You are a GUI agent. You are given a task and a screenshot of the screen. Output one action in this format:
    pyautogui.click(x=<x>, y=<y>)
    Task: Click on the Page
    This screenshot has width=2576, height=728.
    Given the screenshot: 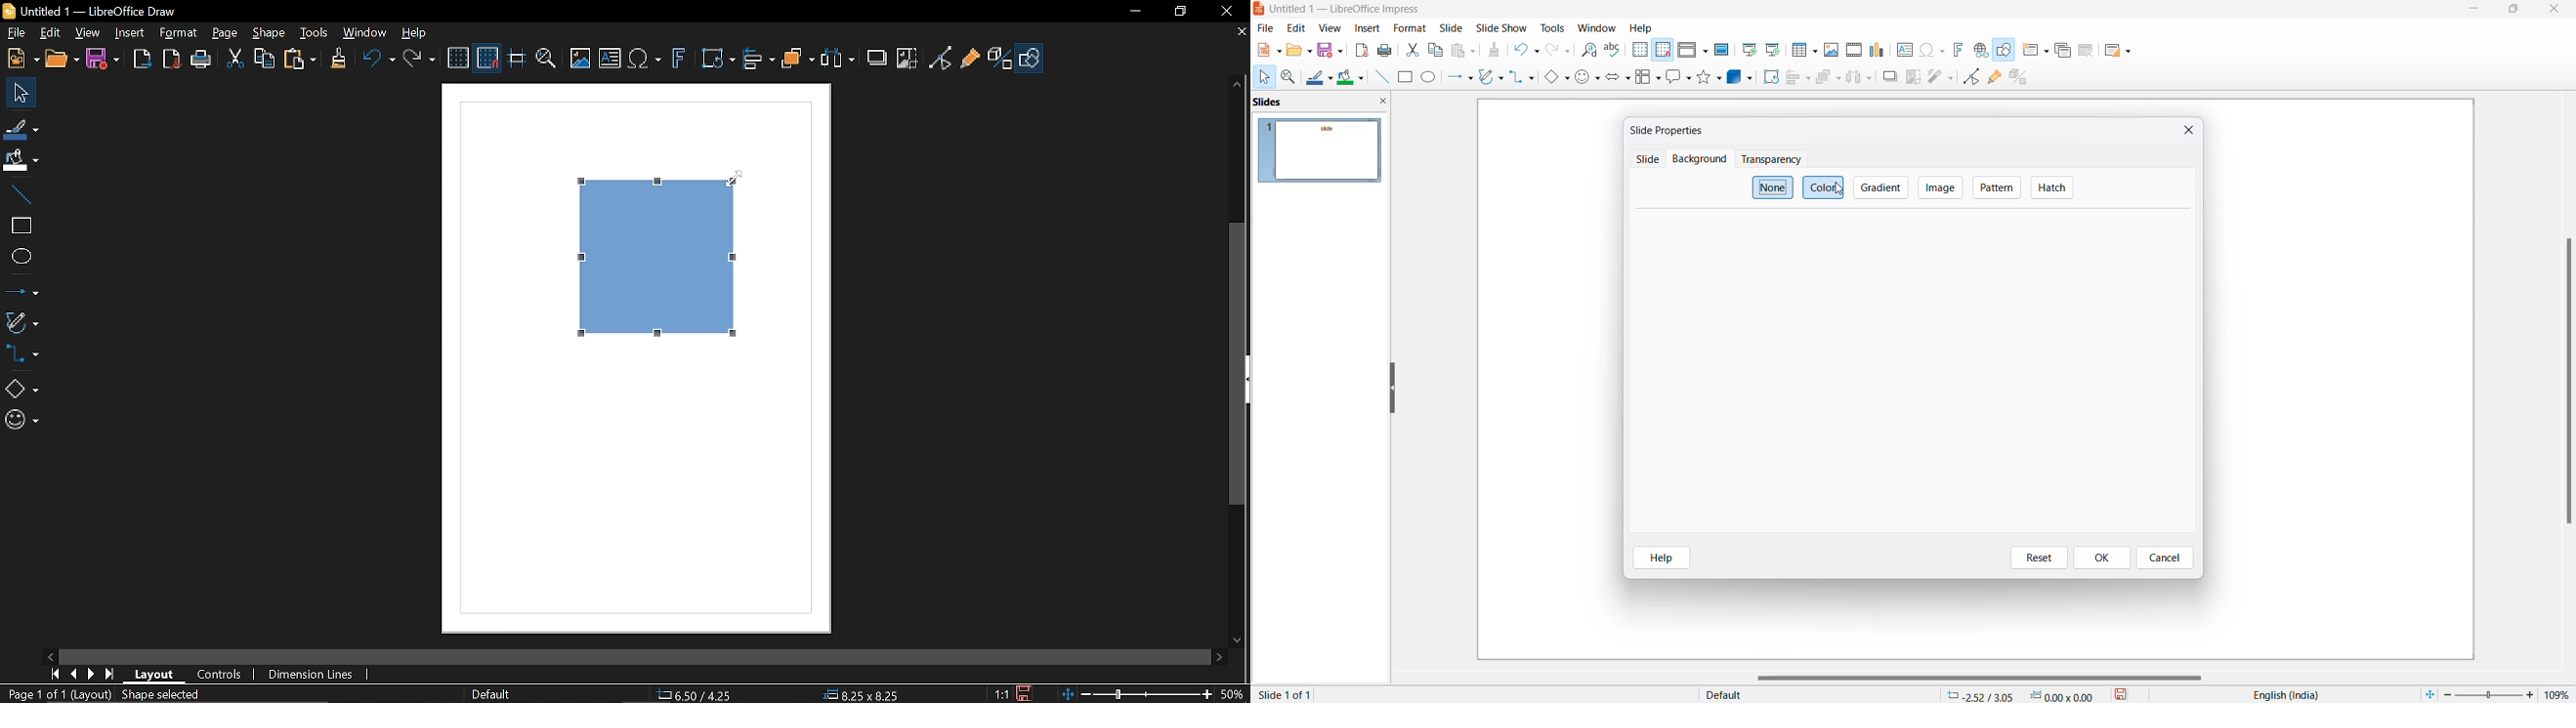 What is the action you would take?
    pyautogui.click(x=225, y=33)
    